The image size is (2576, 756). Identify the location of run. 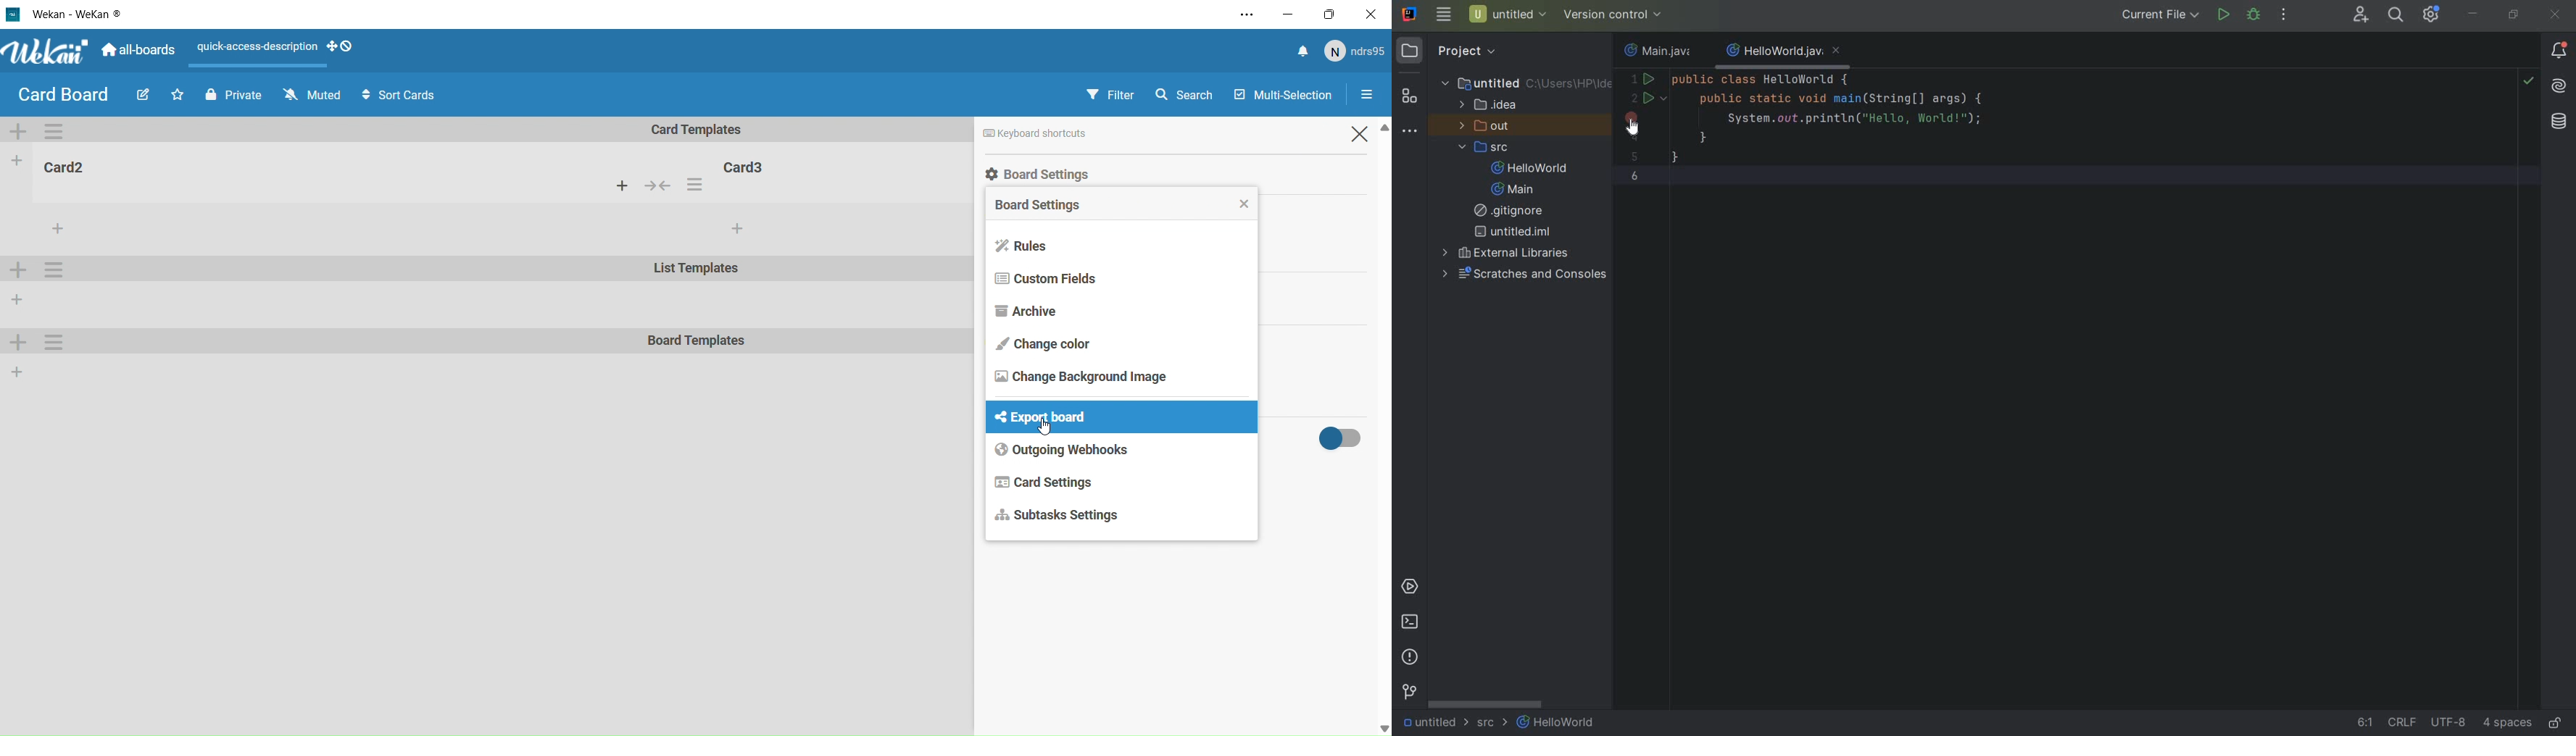
(2223, 15).